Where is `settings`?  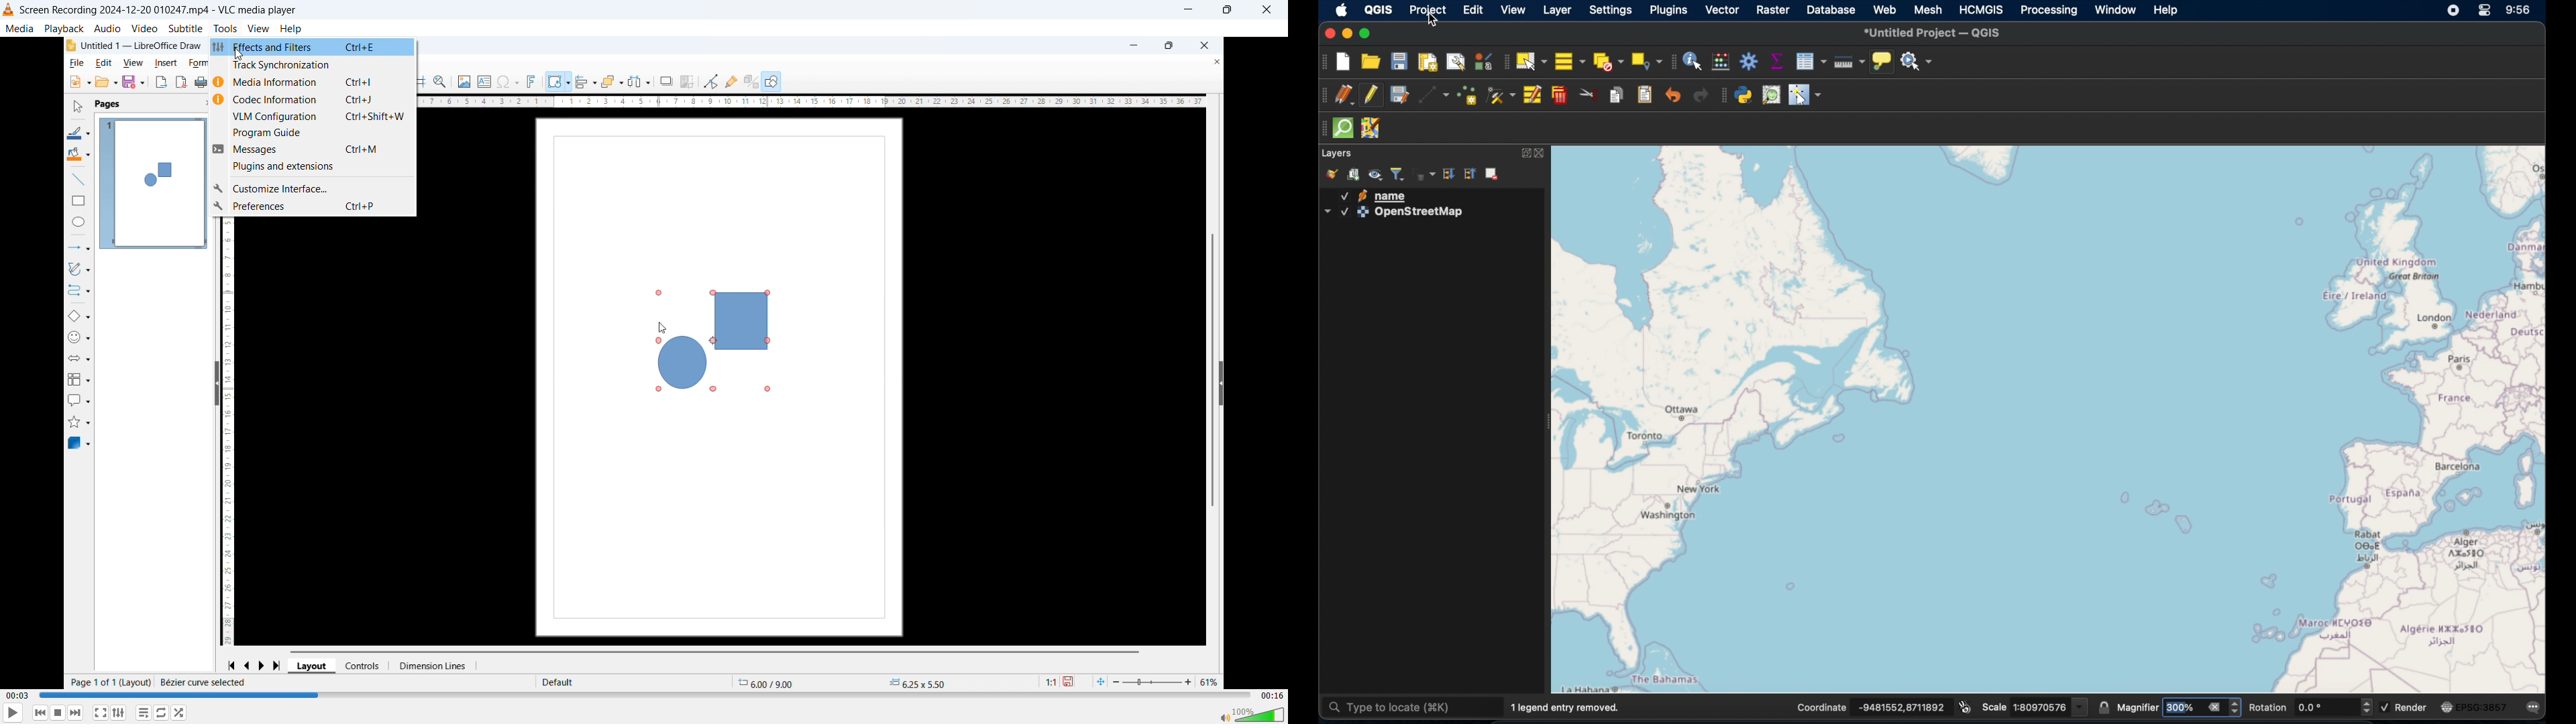
settings is located at coordinates (1609, 10).